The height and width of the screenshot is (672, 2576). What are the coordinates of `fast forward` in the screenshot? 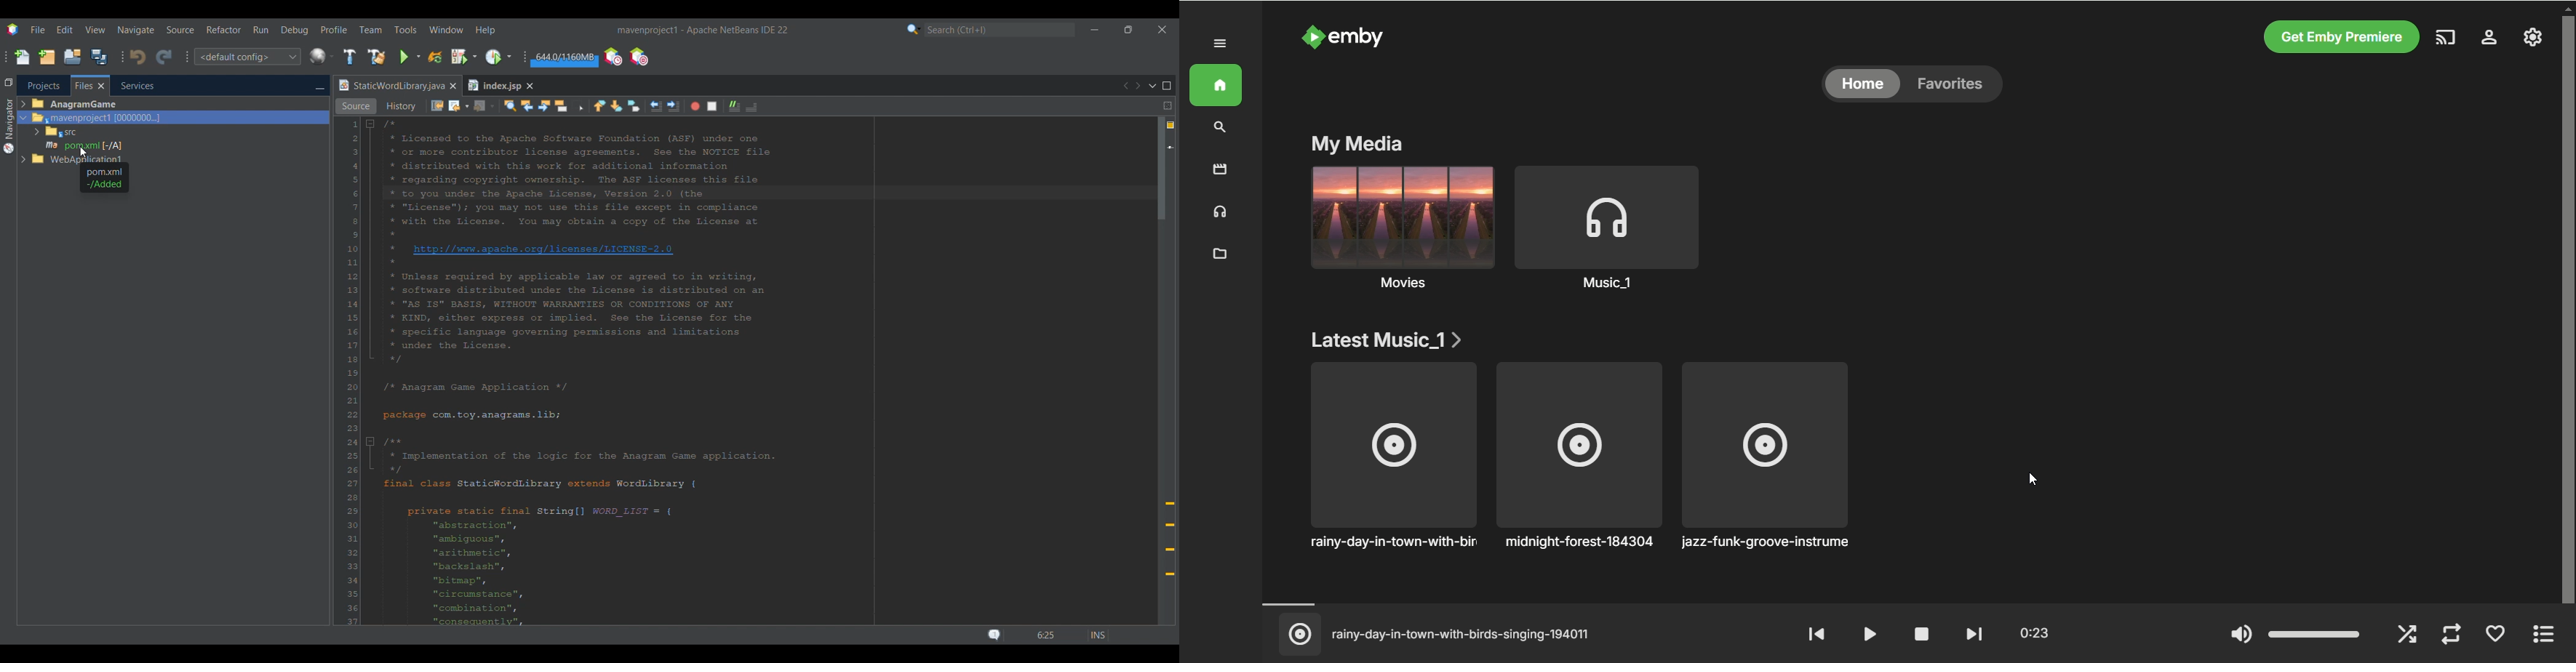 It's located at (1973, 637).